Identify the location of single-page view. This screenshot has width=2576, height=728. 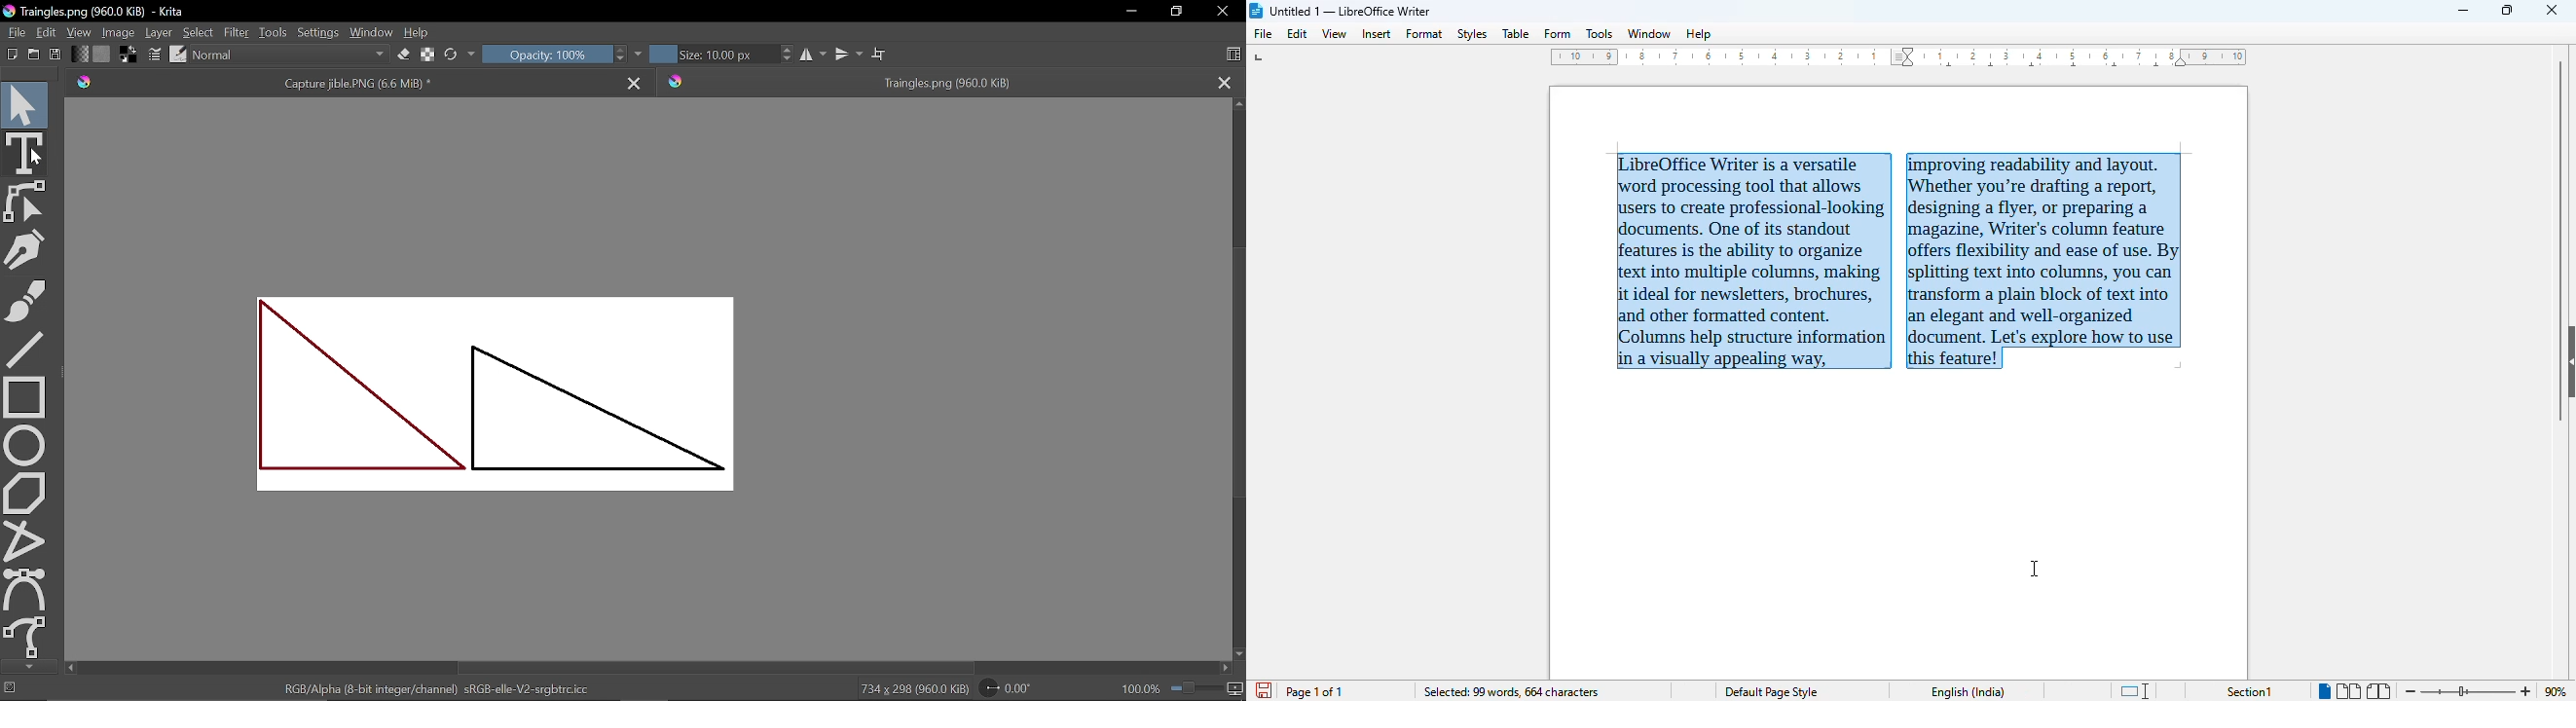
(2323, 691).